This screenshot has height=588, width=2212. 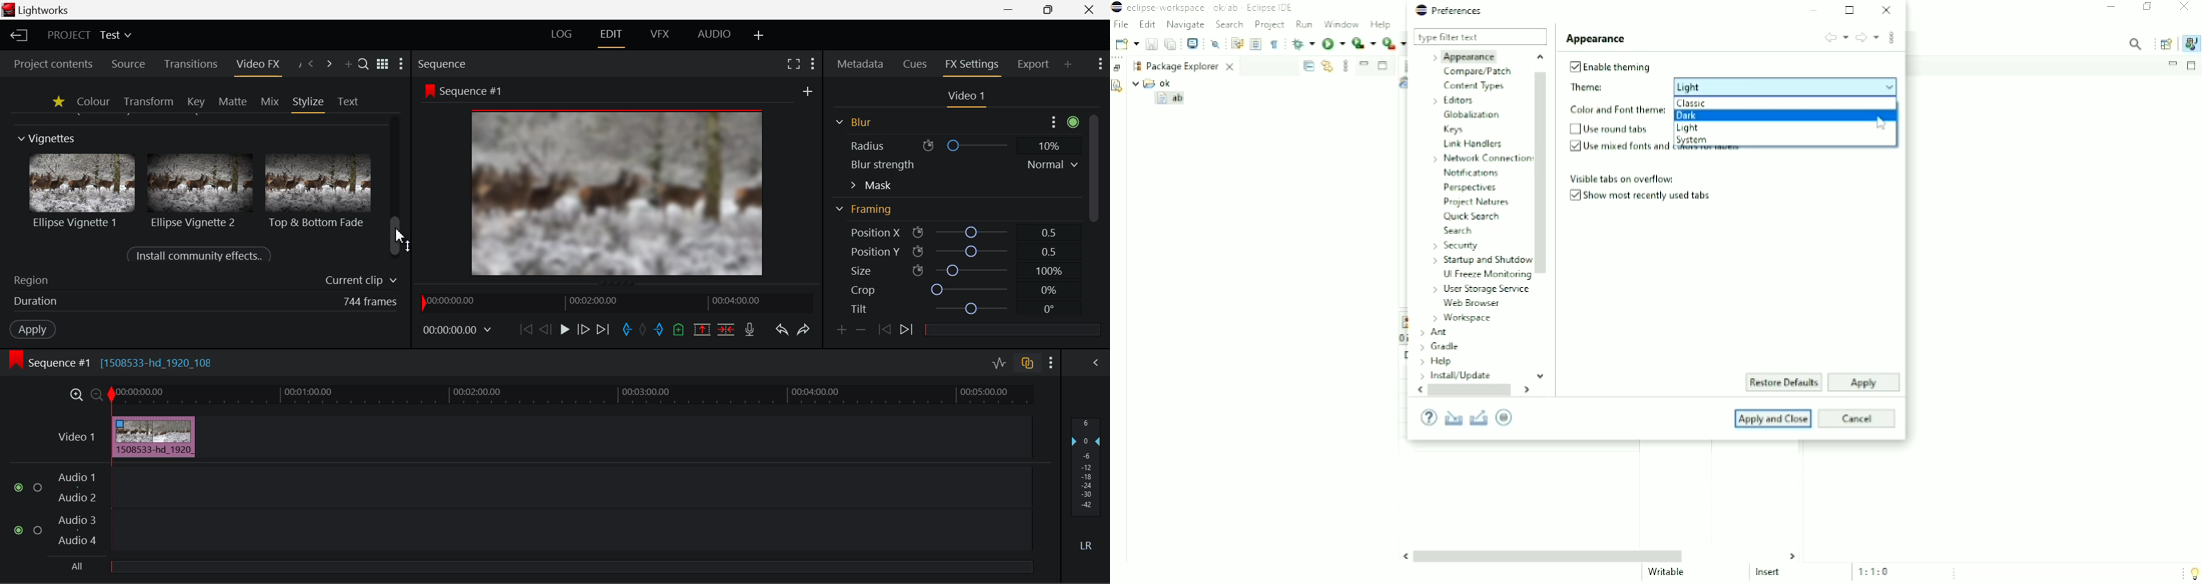 What do you see at coordinates (1171, 44) in the screenshot?
I see `Save All` at bounding box center [1171, 44].